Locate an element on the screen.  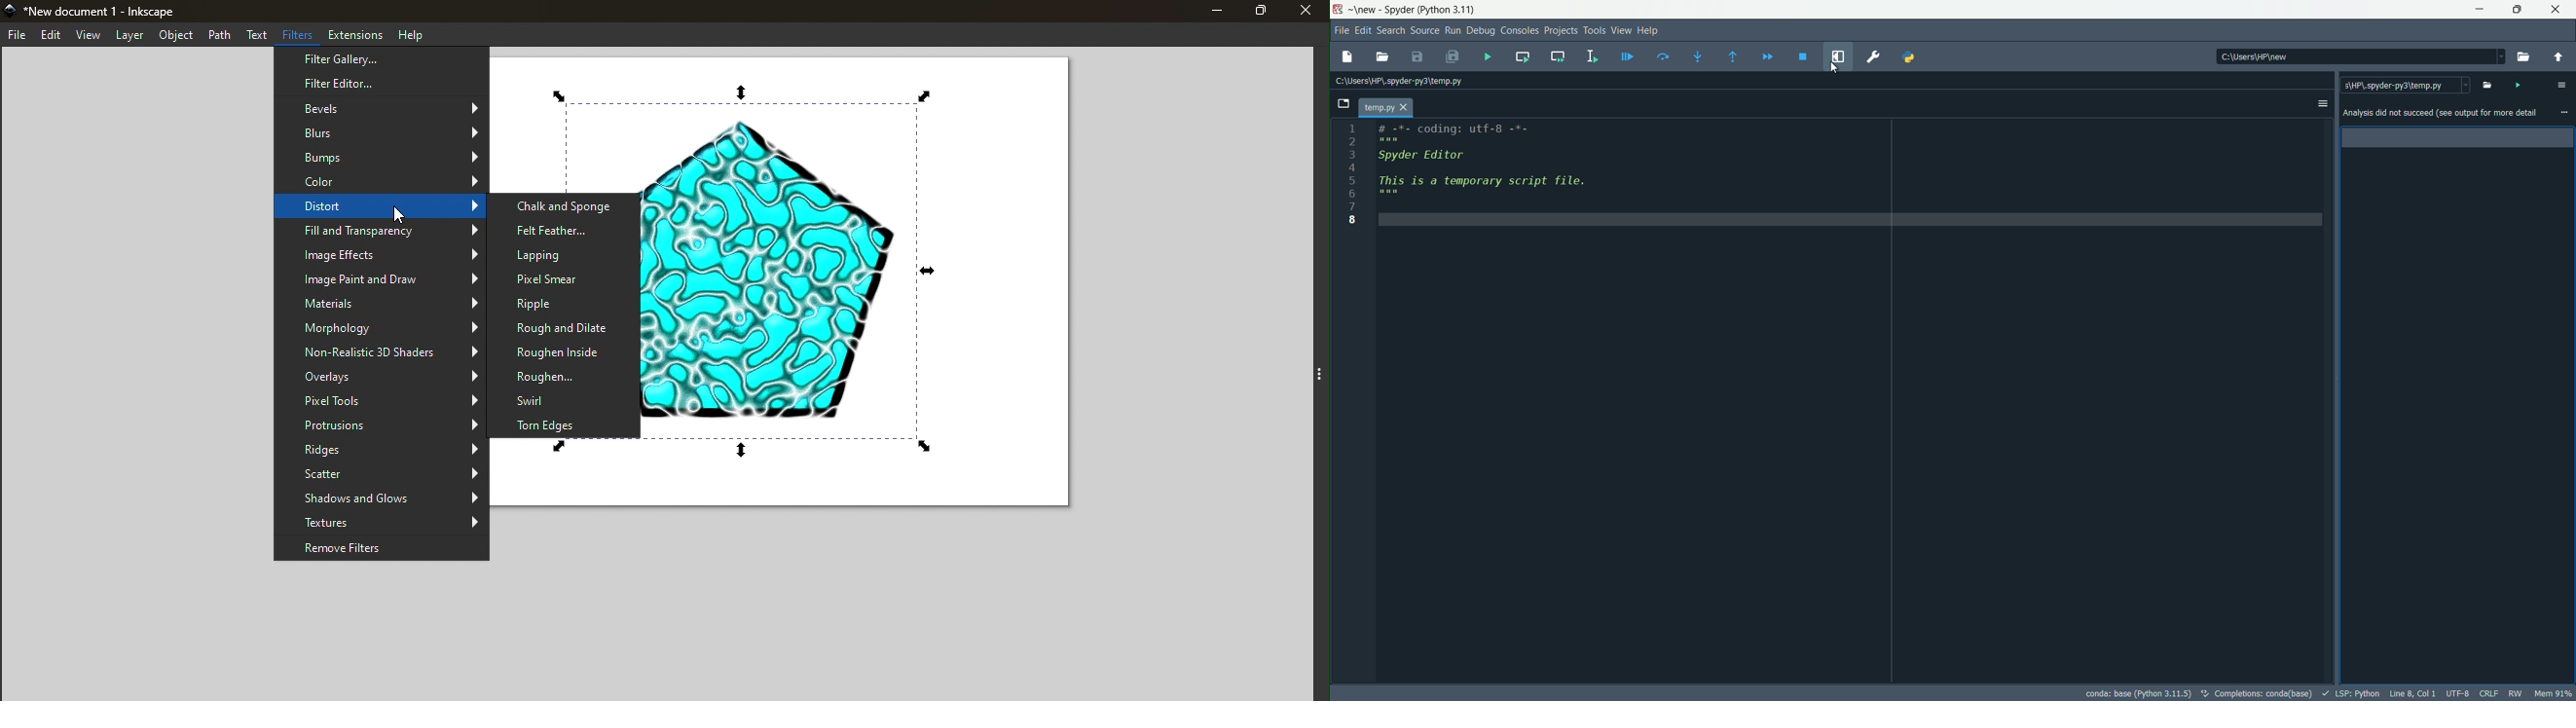
save all files is located at coordinates (1453, 57).